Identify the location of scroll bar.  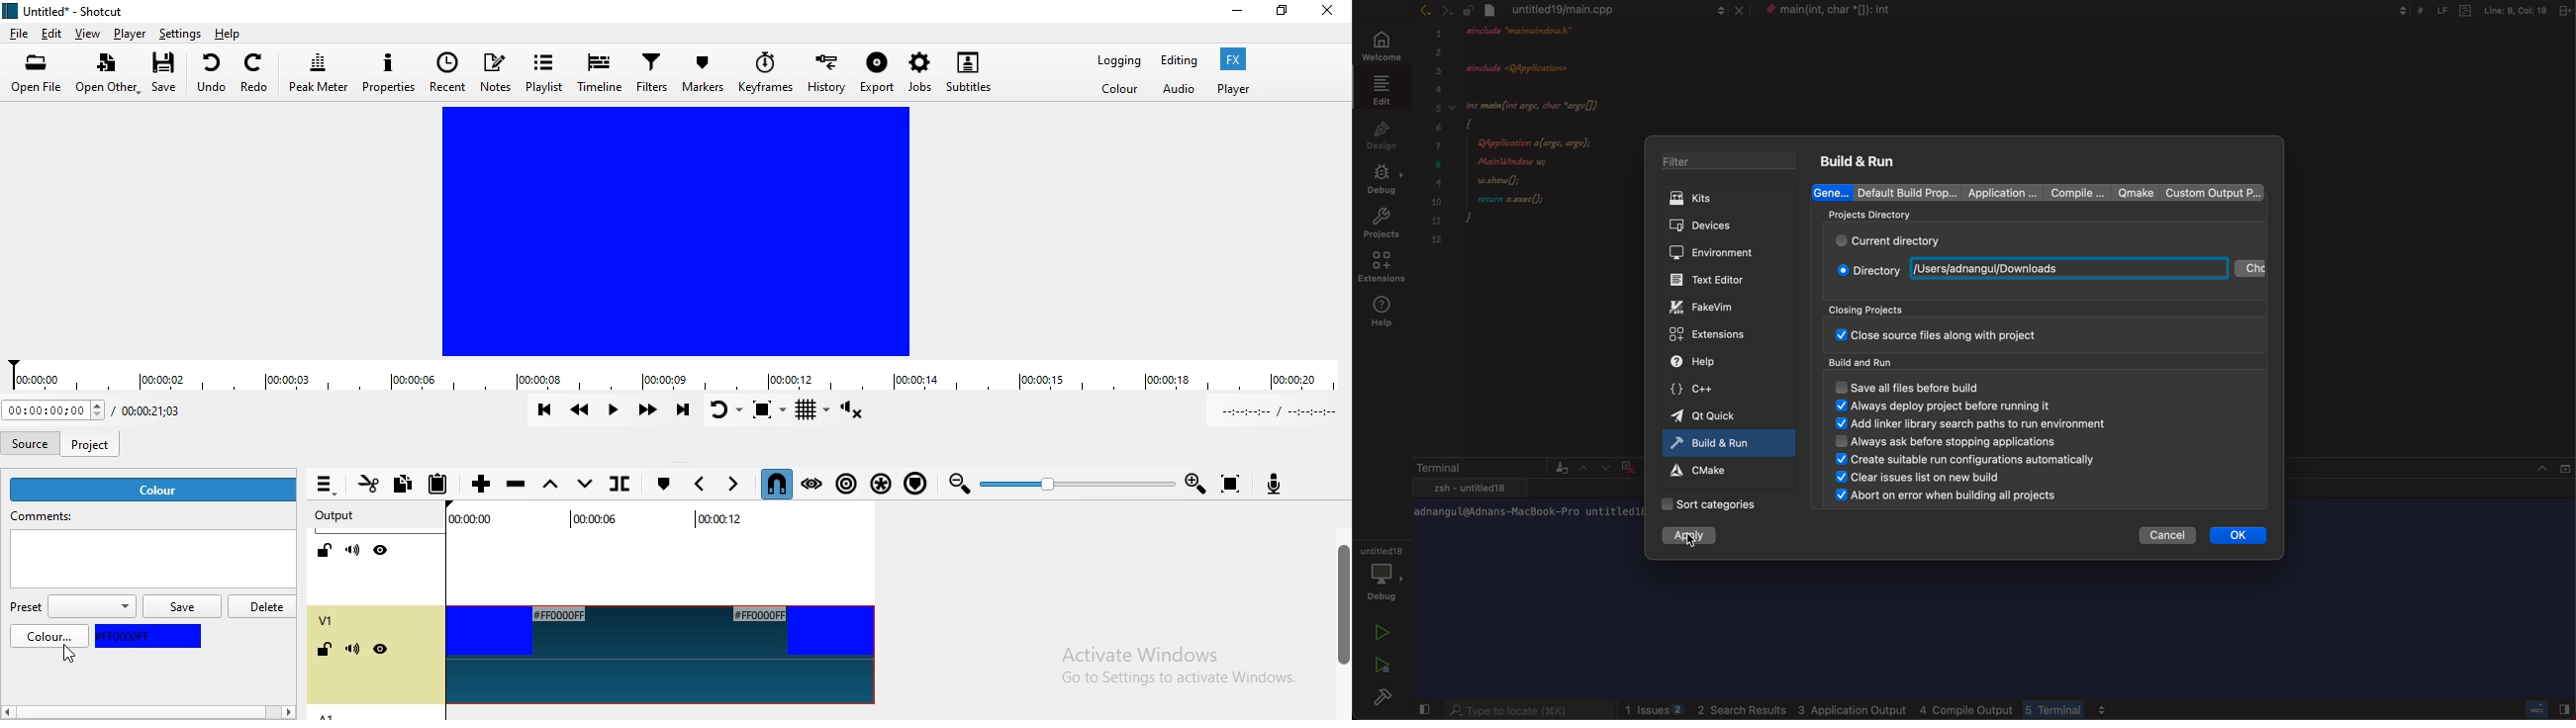
(1341, 608).